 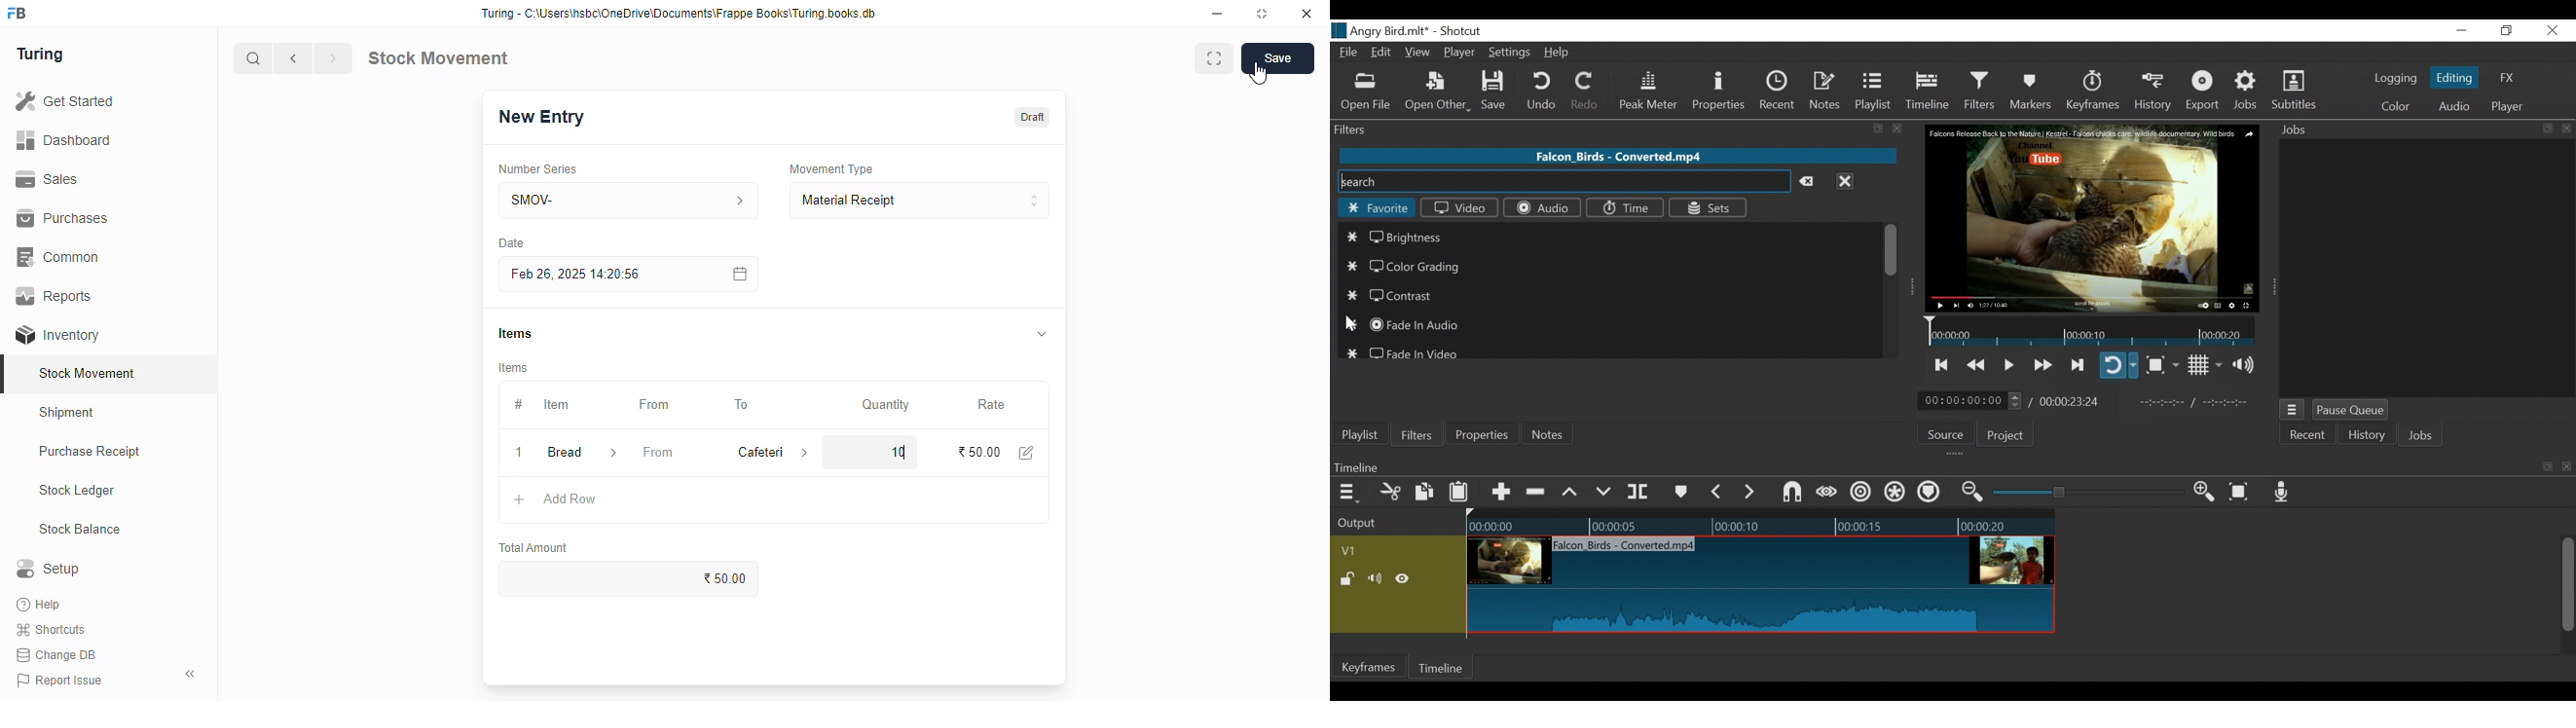 I want to click on Undo, so click(x=1543, y=91).